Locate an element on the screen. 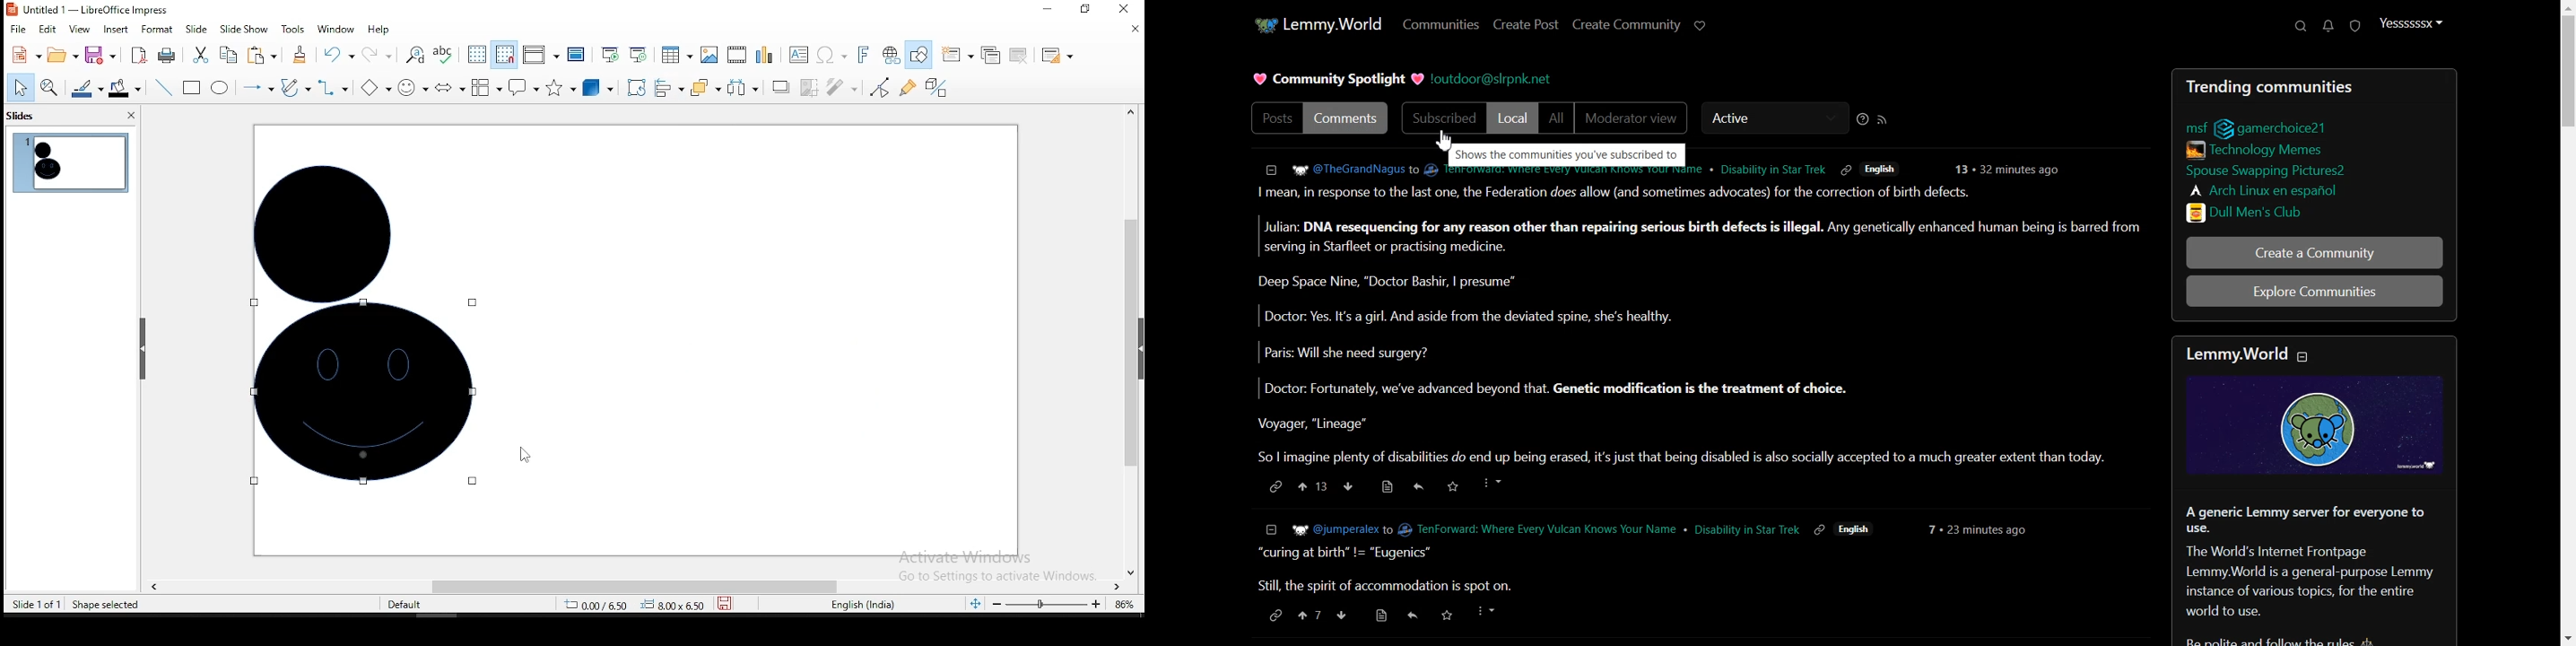 The image size is (2576, 672). Sorting help is located at coordinates (1863, 118).